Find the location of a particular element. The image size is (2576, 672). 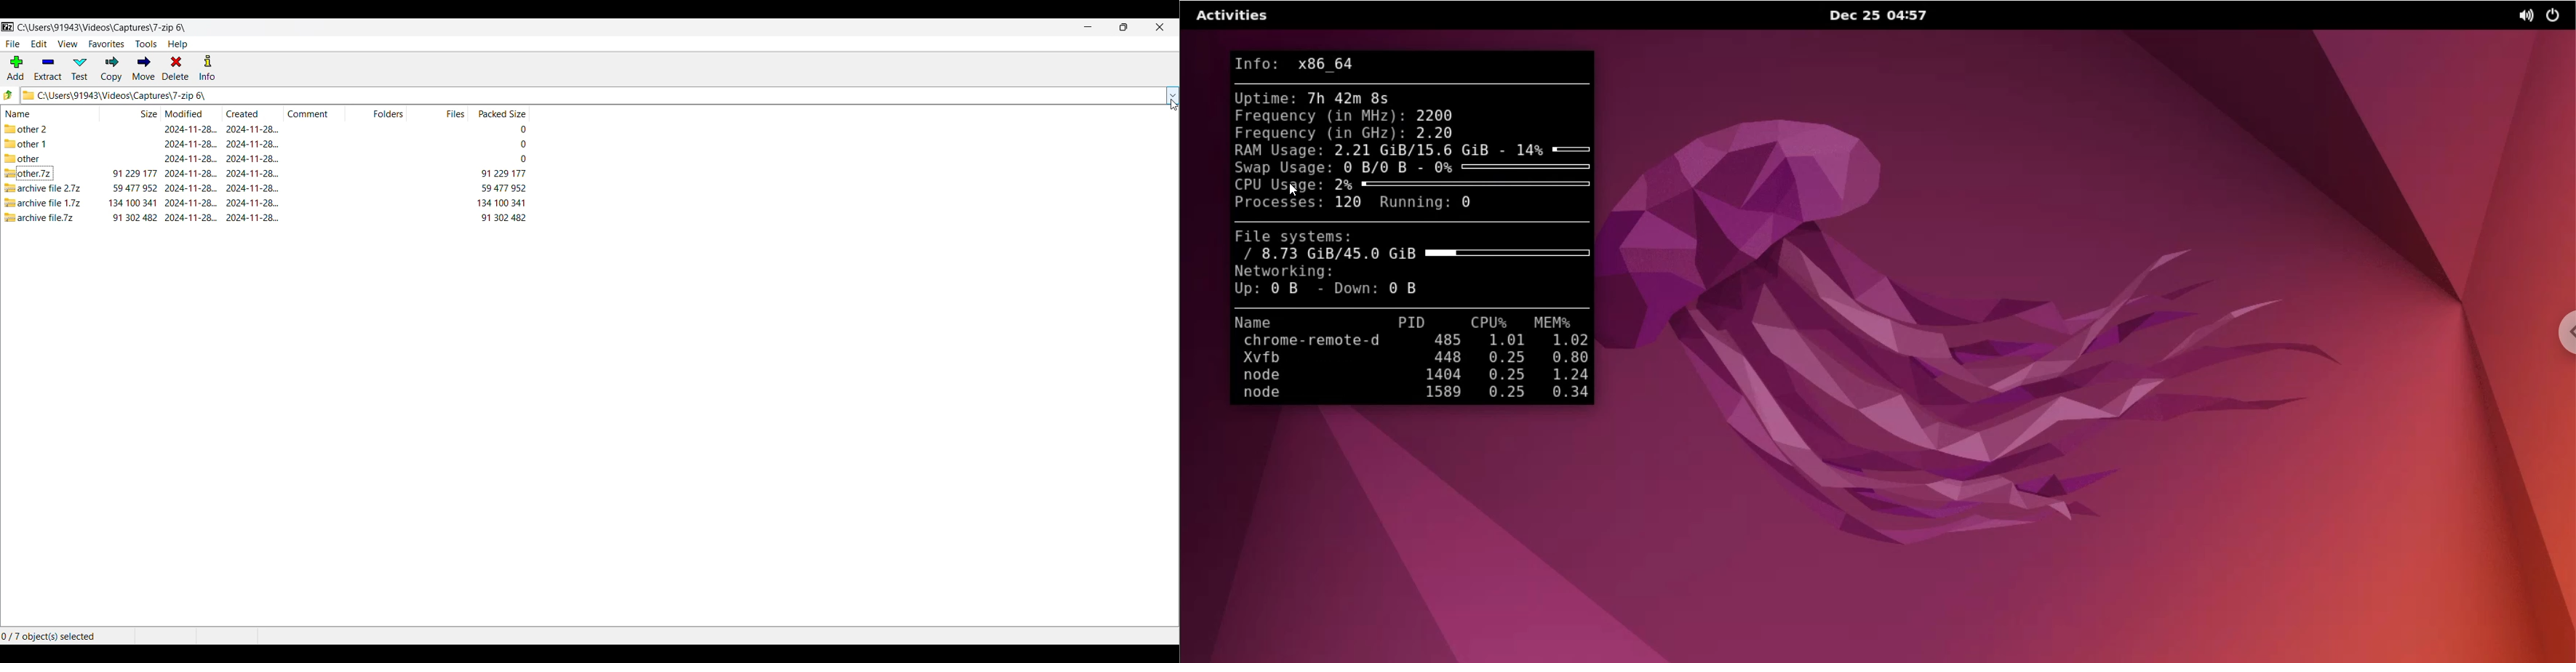

folder is located at coordinates (27, 144).